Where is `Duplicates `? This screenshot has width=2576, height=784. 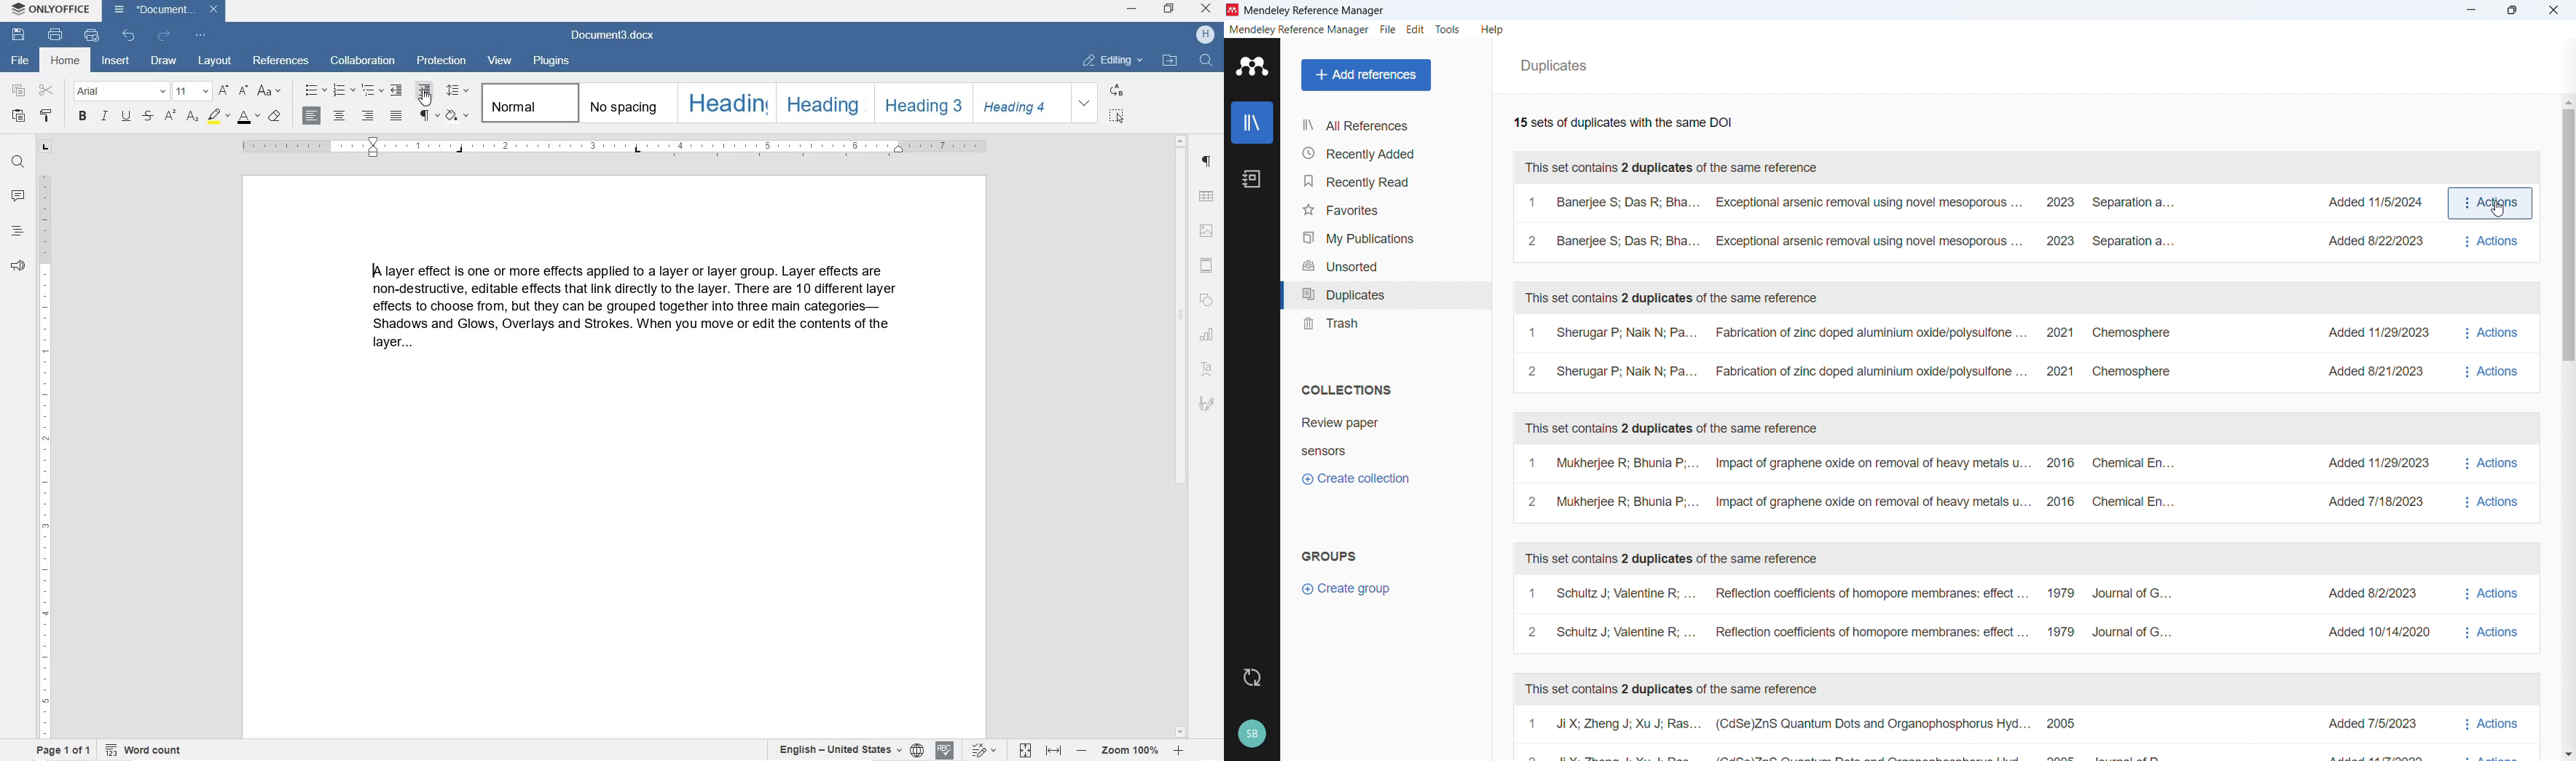 Duplicates  is located at coordinates (1384, 296).